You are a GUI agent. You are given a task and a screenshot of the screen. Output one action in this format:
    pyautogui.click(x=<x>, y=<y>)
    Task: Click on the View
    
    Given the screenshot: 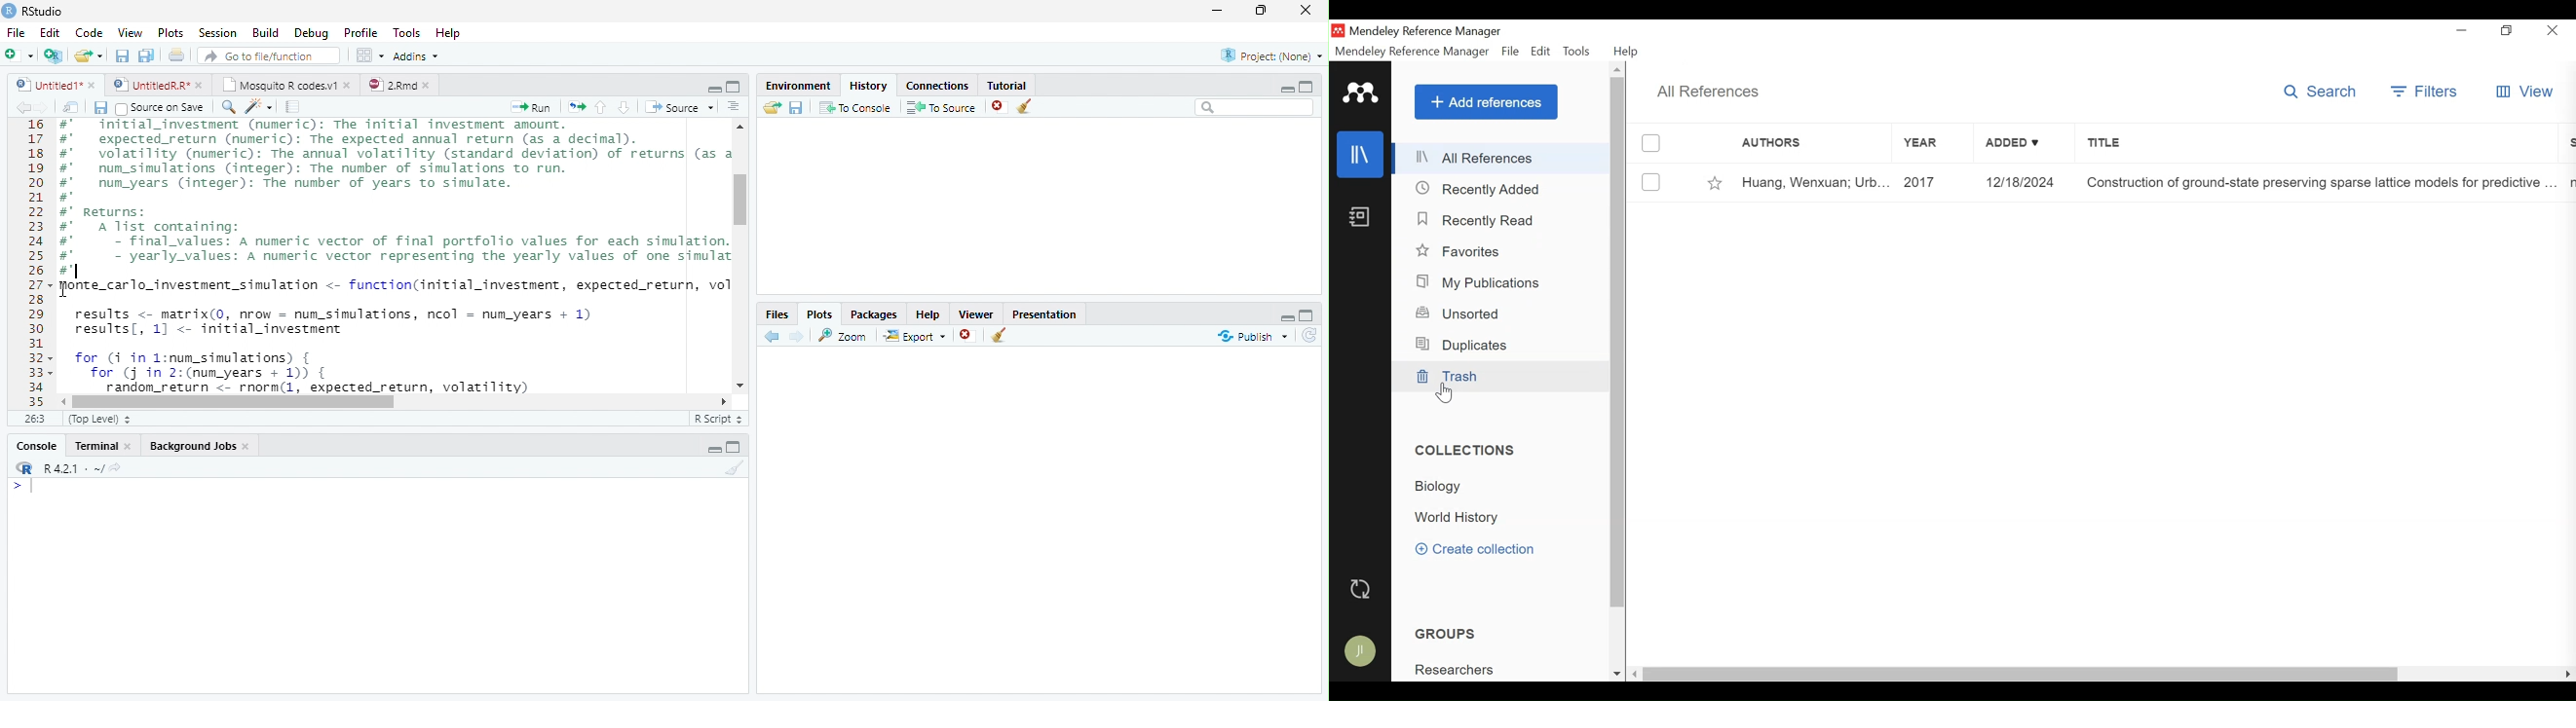 What is the action you would take?
    pyautogui.click(x=129, y=31)
    